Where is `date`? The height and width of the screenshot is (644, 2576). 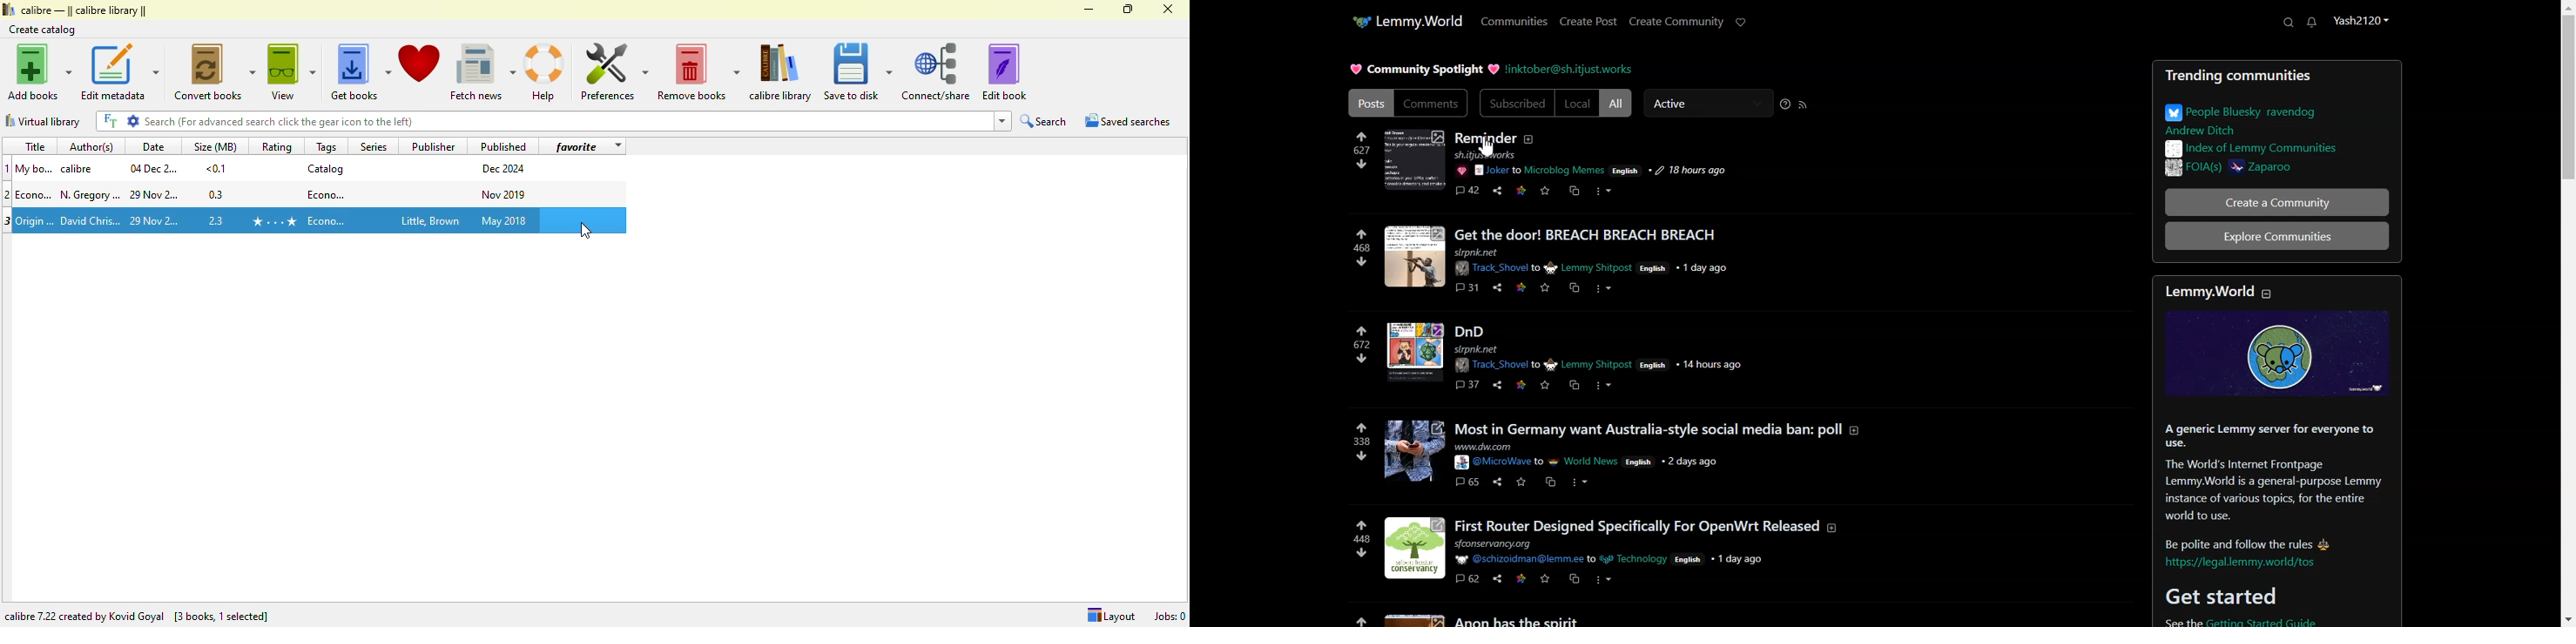
date is located at coordinates (153, 168).